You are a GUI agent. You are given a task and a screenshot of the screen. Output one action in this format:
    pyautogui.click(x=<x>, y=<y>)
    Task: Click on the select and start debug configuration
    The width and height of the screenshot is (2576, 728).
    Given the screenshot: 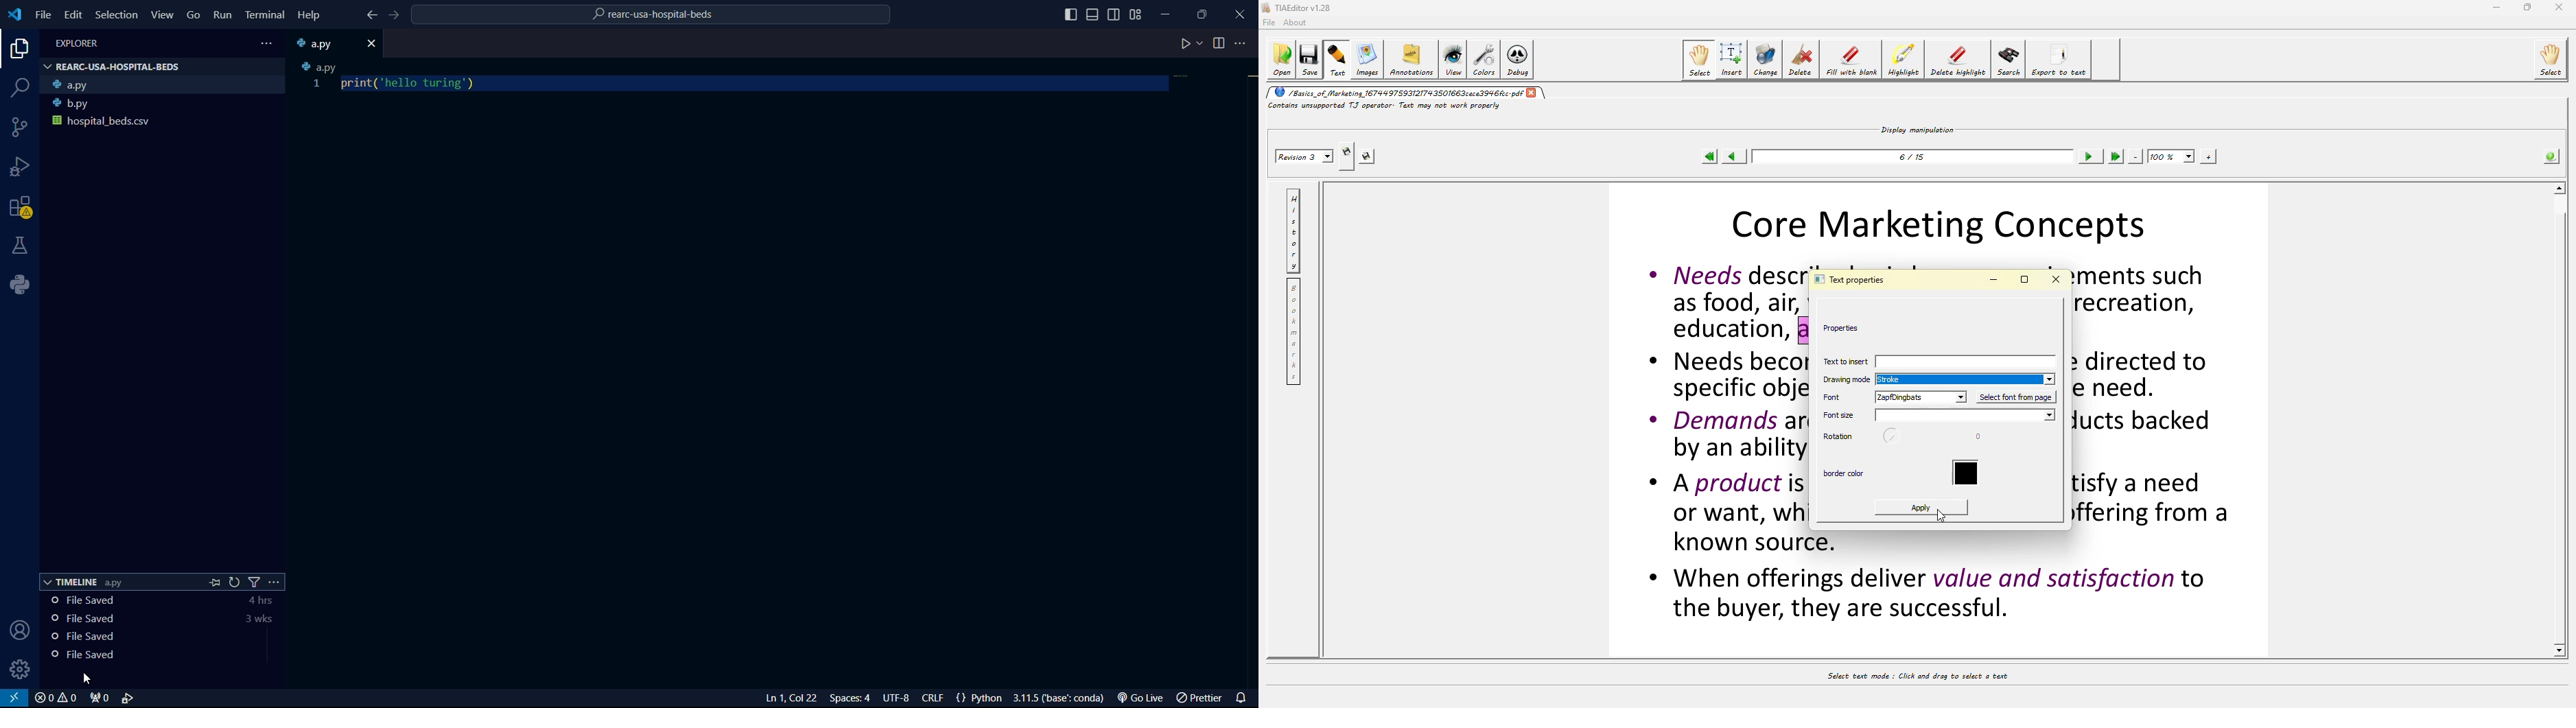 What is the action you would take?
    pyautogui.click(x=129, y=698)
    